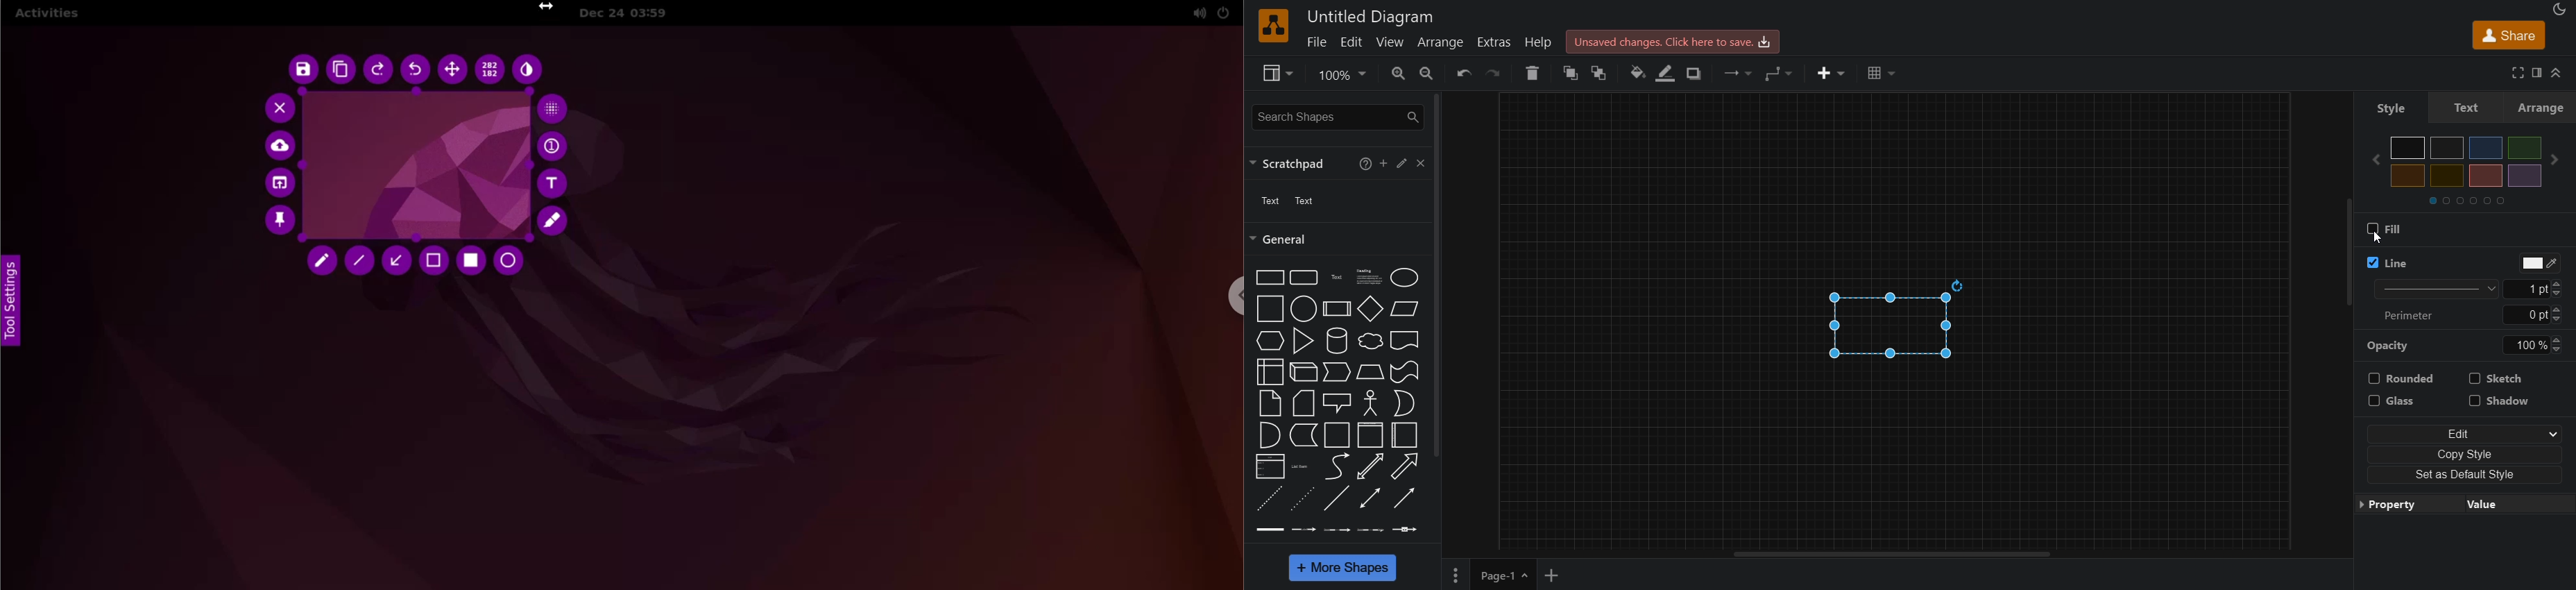 The width and height of the screenshot is (2576, 616). Describe the element at coordinates (1739, 72) in the screenshot. I see `connection` at that location.